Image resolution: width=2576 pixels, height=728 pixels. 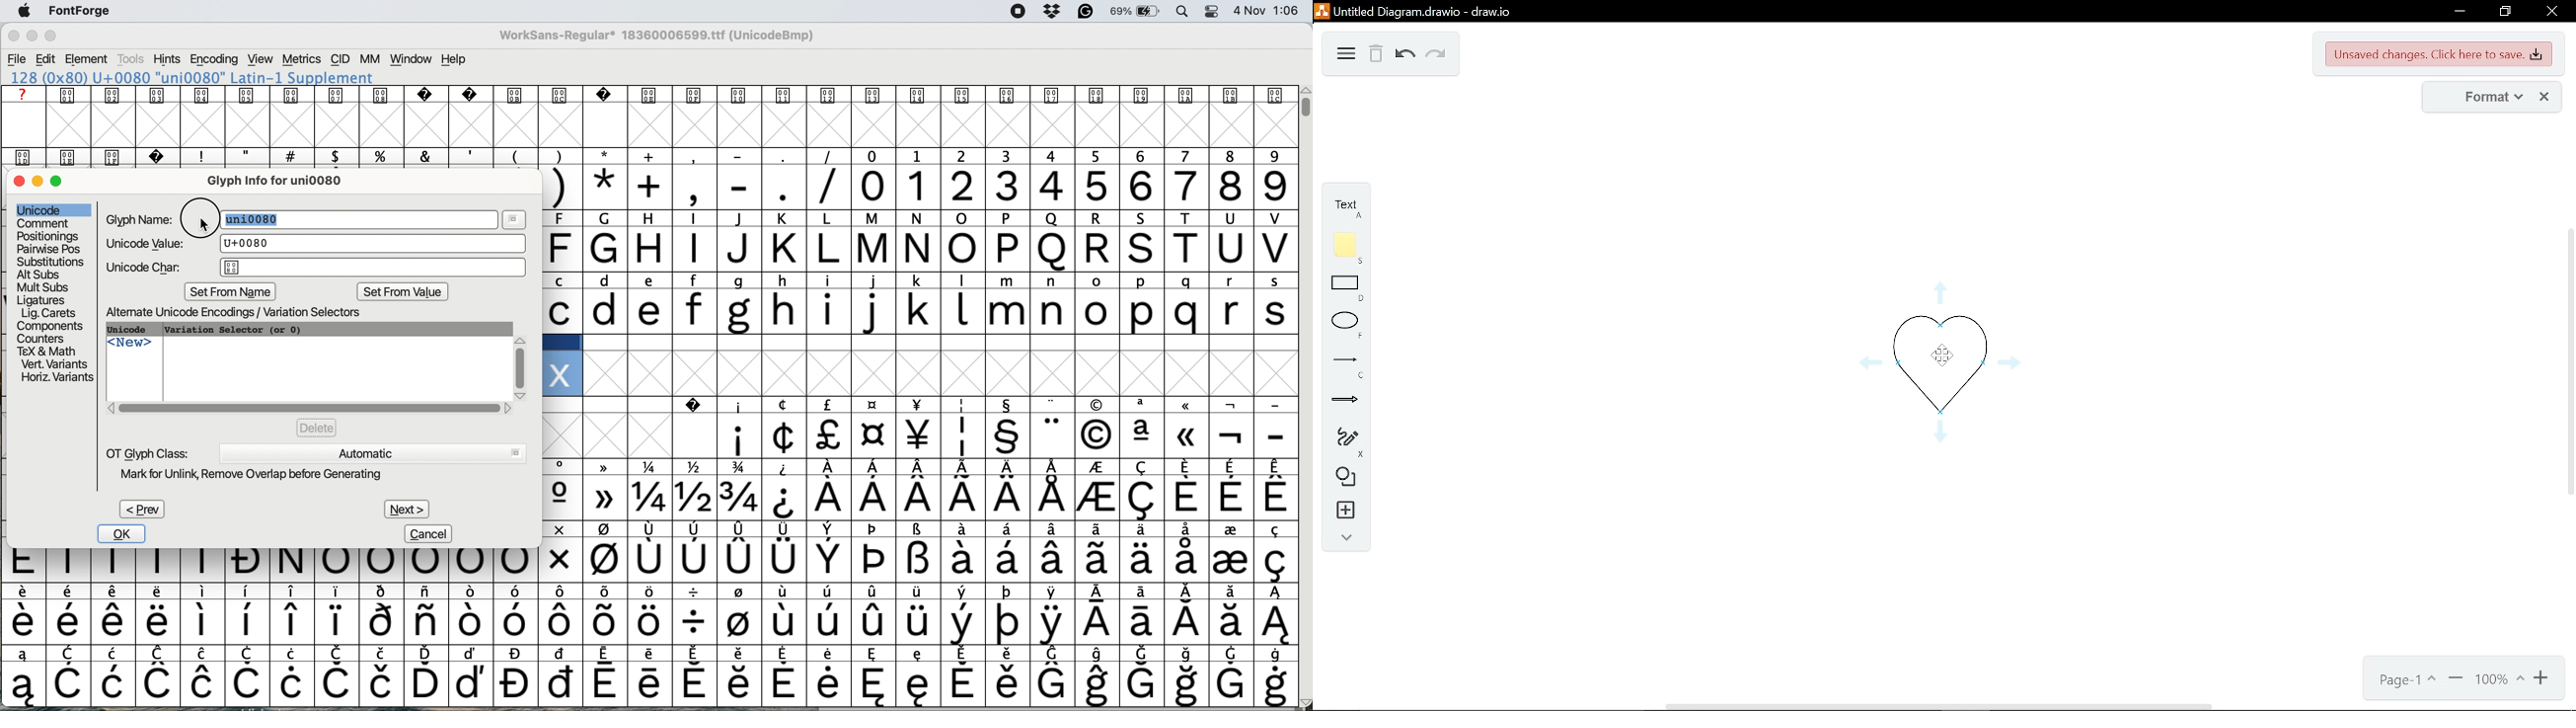 I want to click on insert, so click(x=1343, y=510).